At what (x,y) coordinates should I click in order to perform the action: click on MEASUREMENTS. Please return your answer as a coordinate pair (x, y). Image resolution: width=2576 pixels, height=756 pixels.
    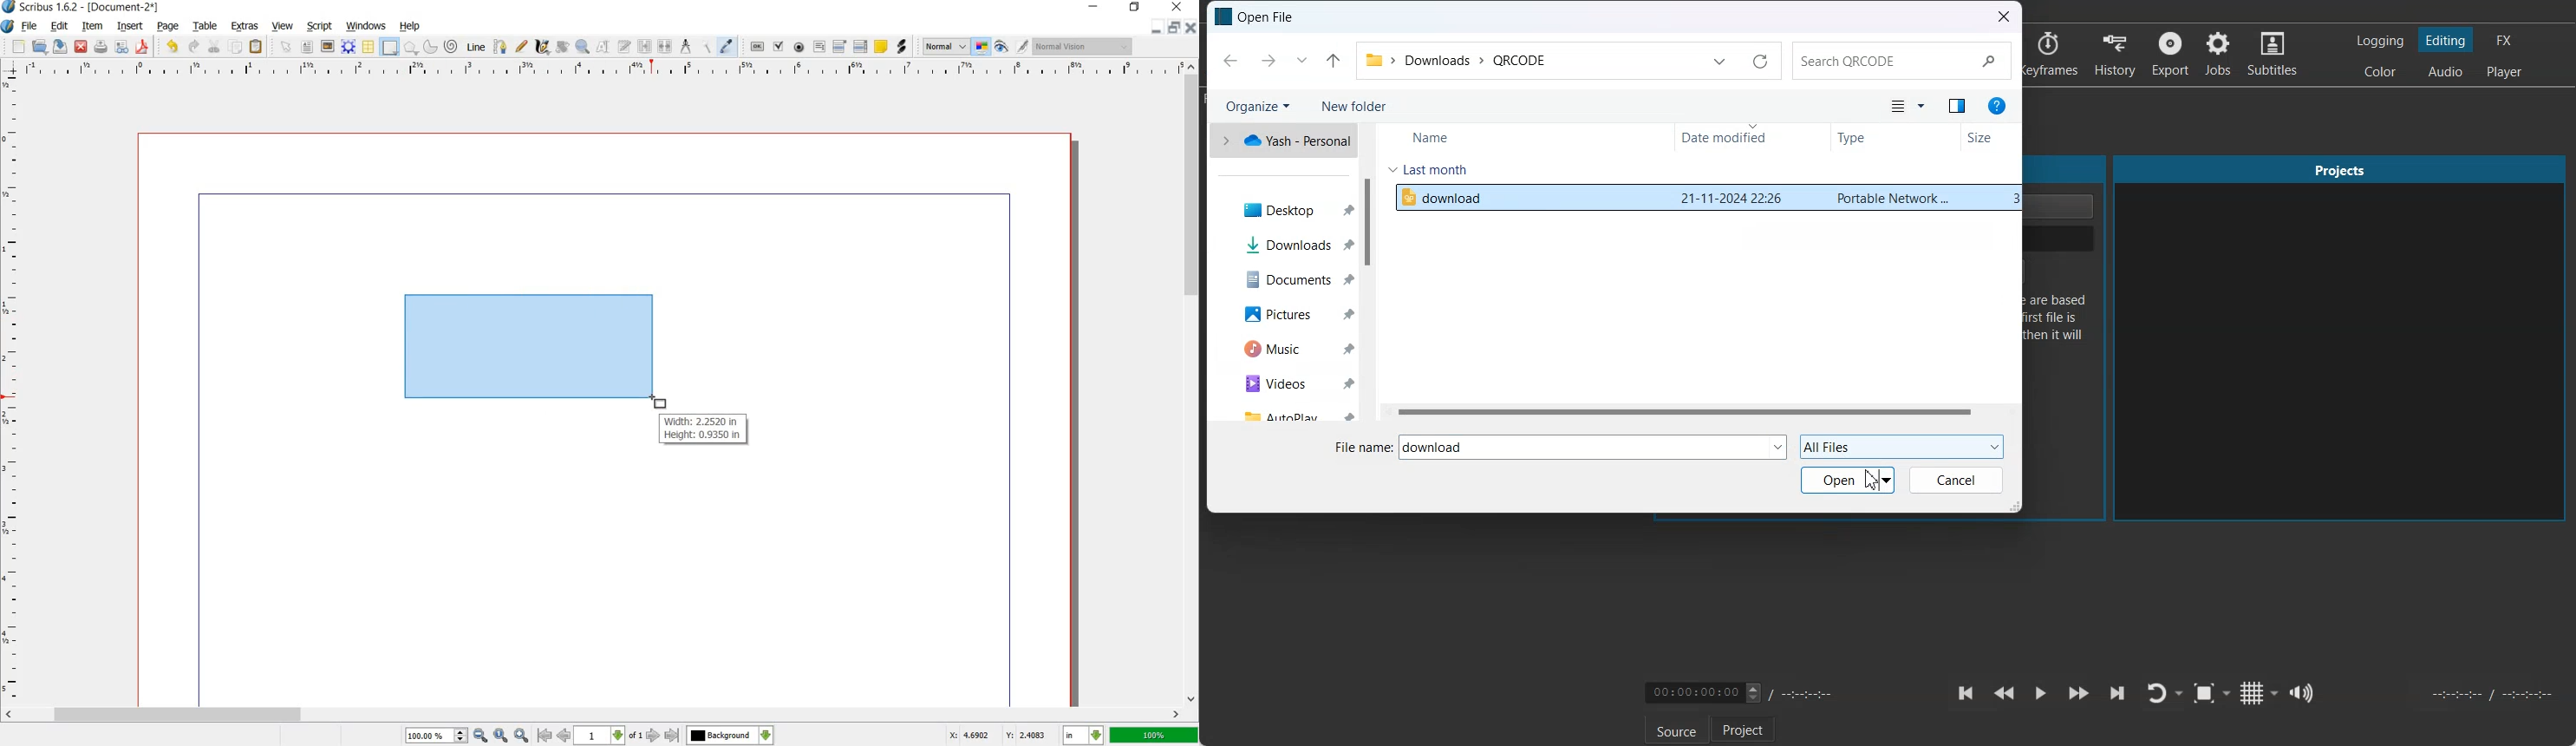
    Looking at the image, I should click on (686, 46).